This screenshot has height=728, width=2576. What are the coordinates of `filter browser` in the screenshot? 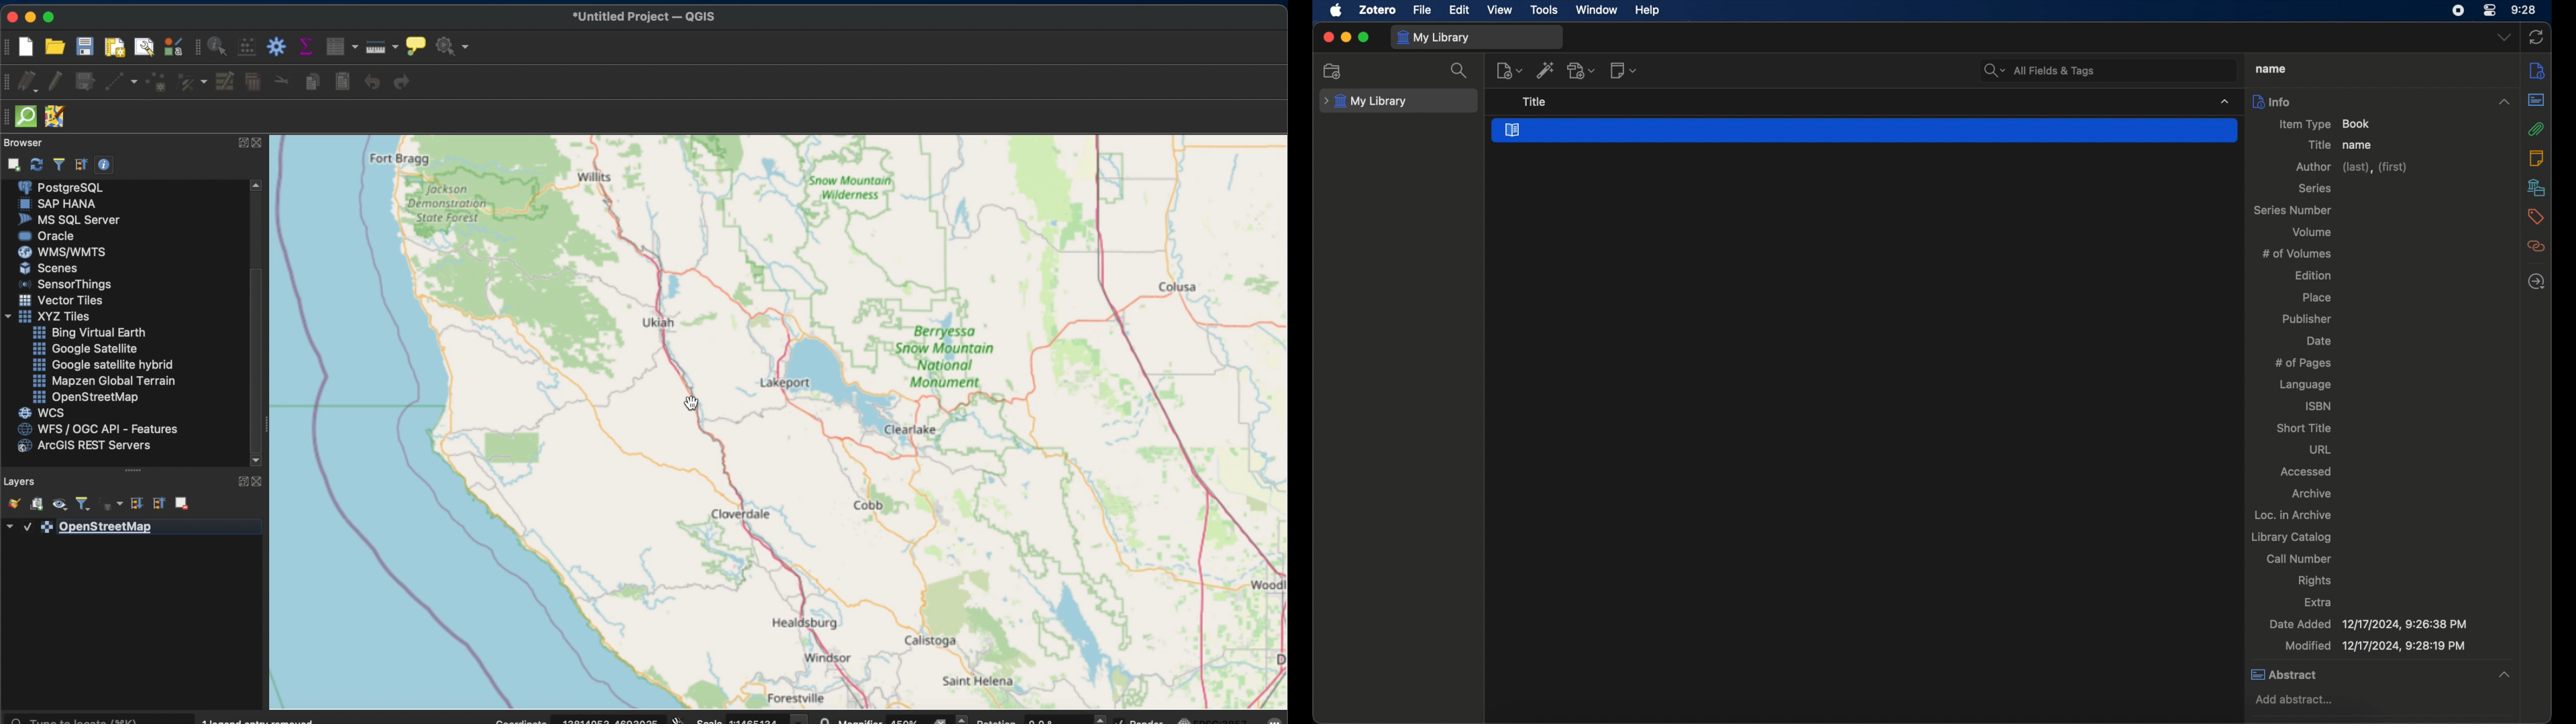 It's located at (58, 164).